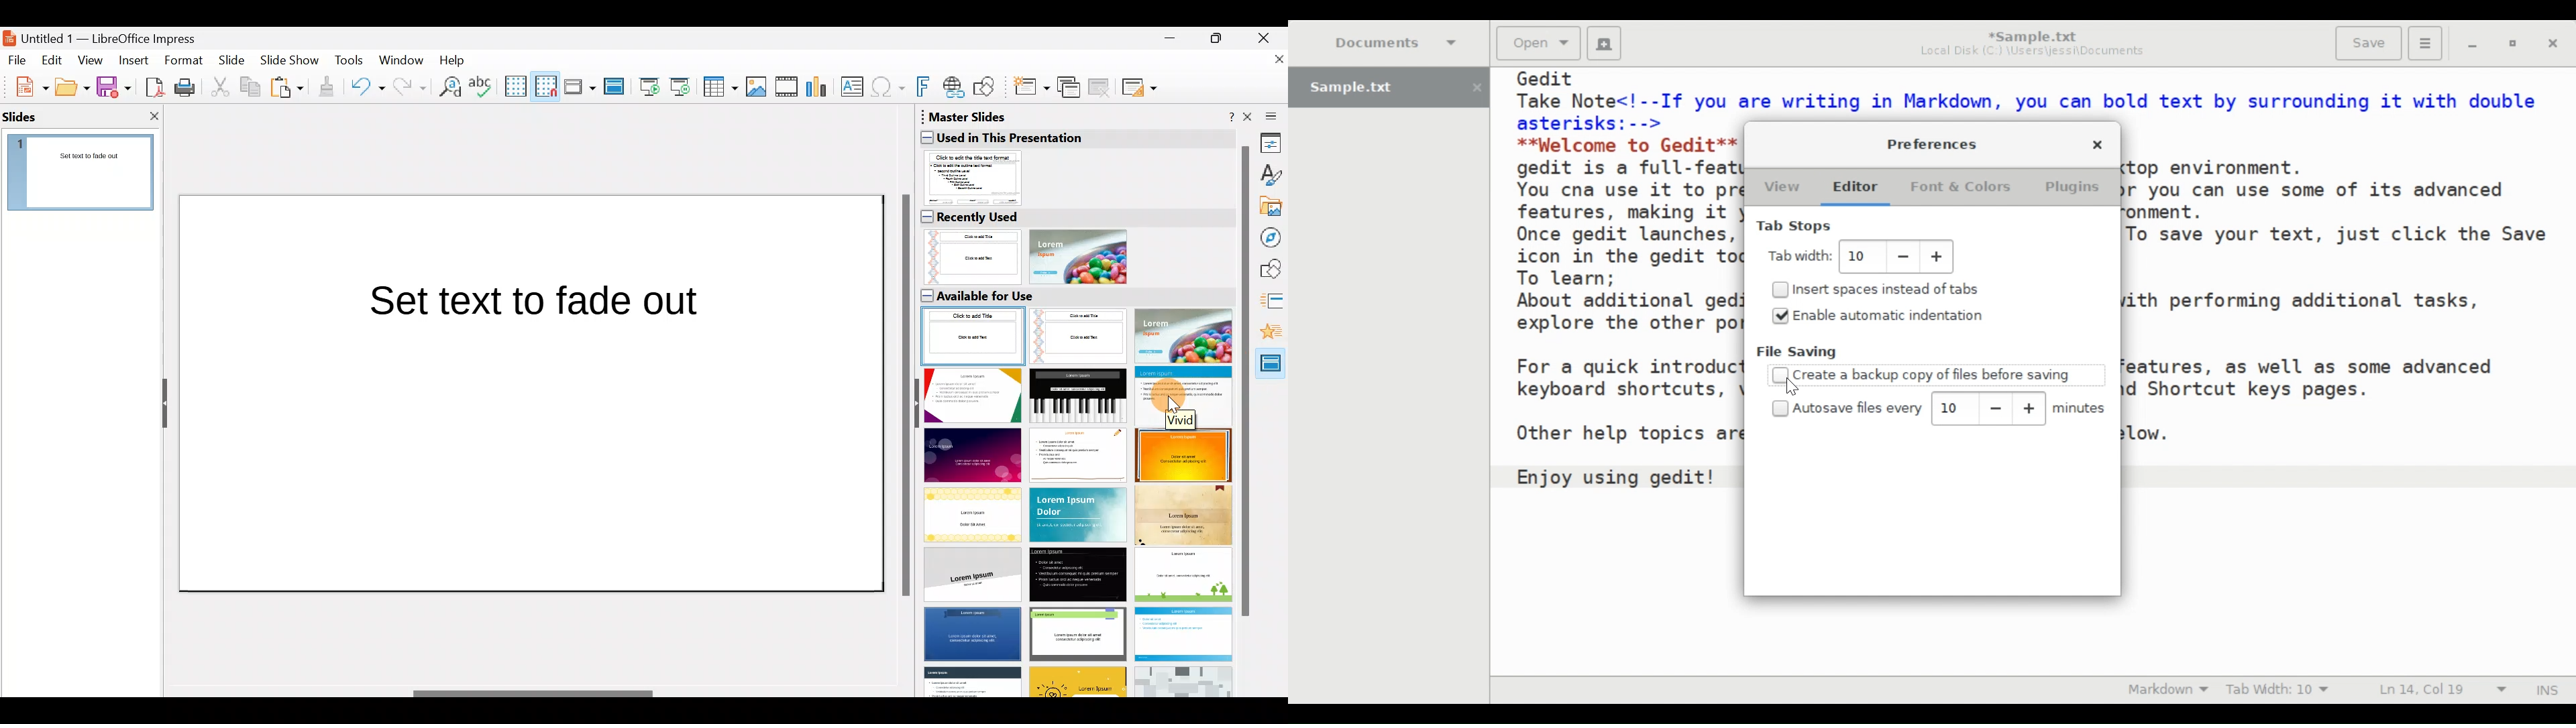 This screenshot has height=728, width=2576. I want to click on Display views, so click(579, 86).